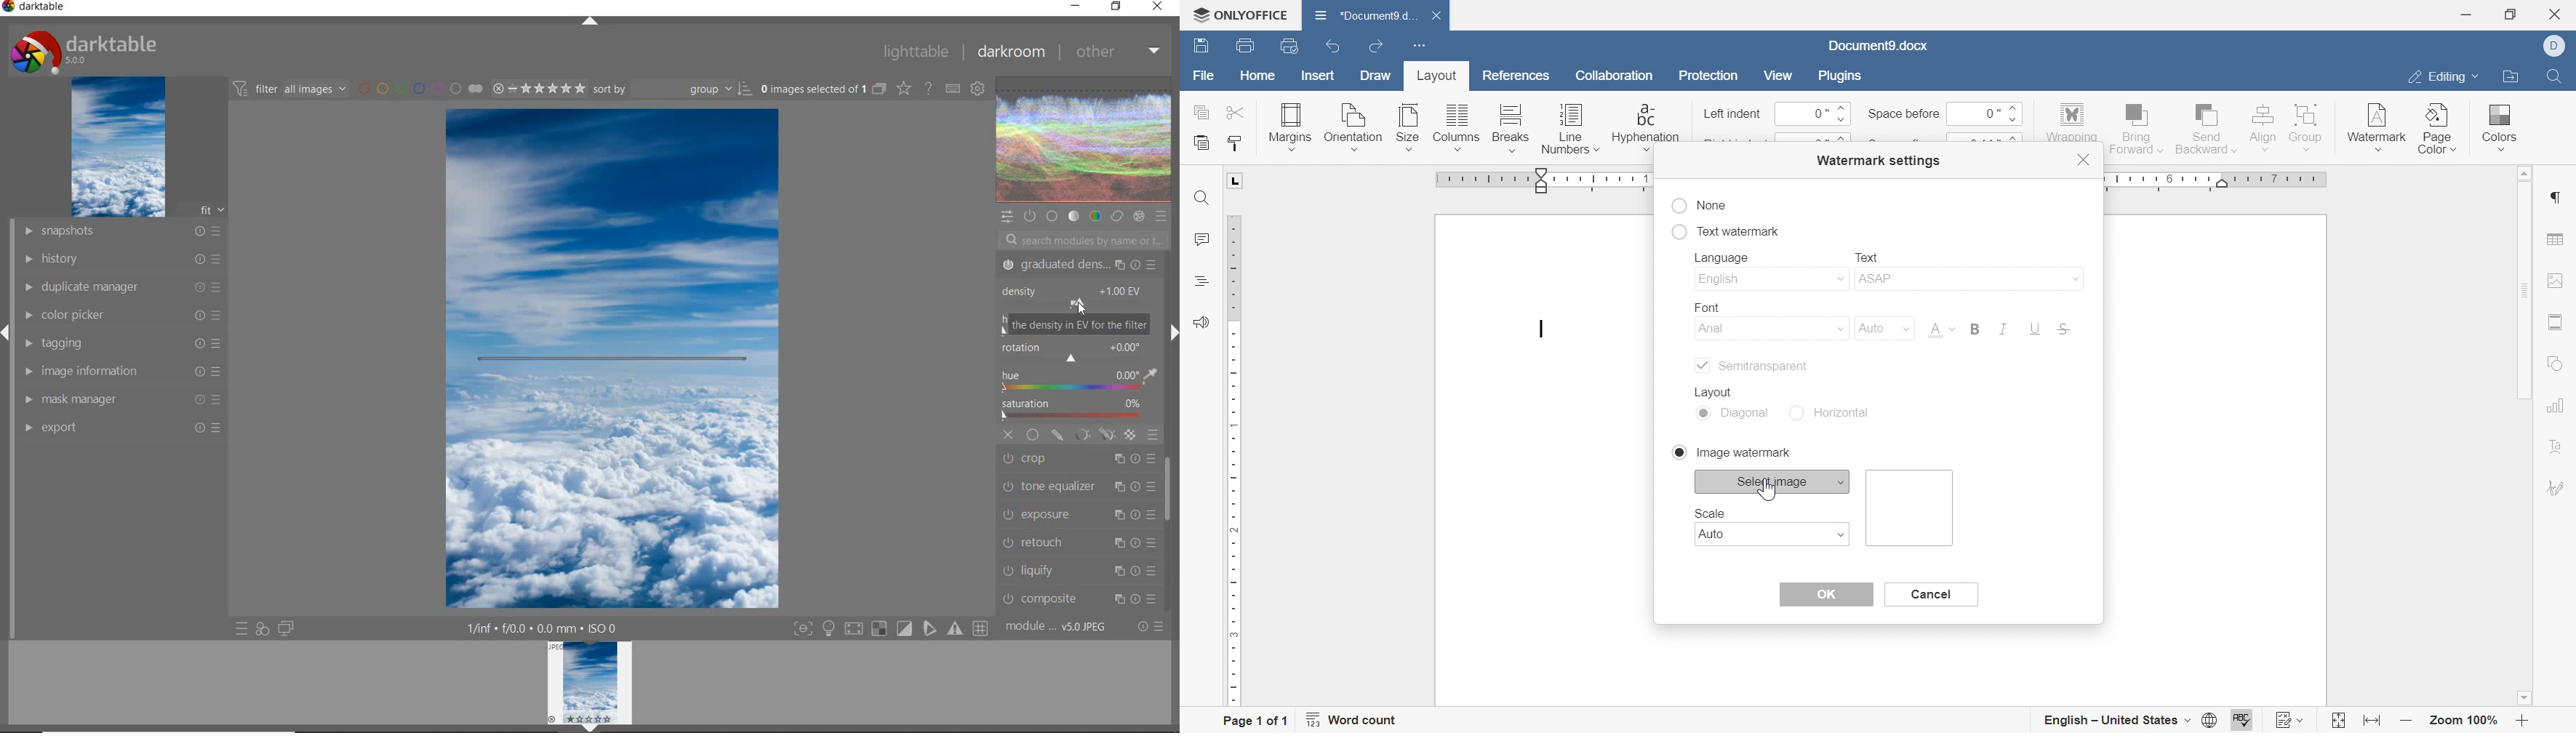  What do you see at coordinates (1719, 390) in the screenshot?
I see `layout` at bounding box center [1719, 390].